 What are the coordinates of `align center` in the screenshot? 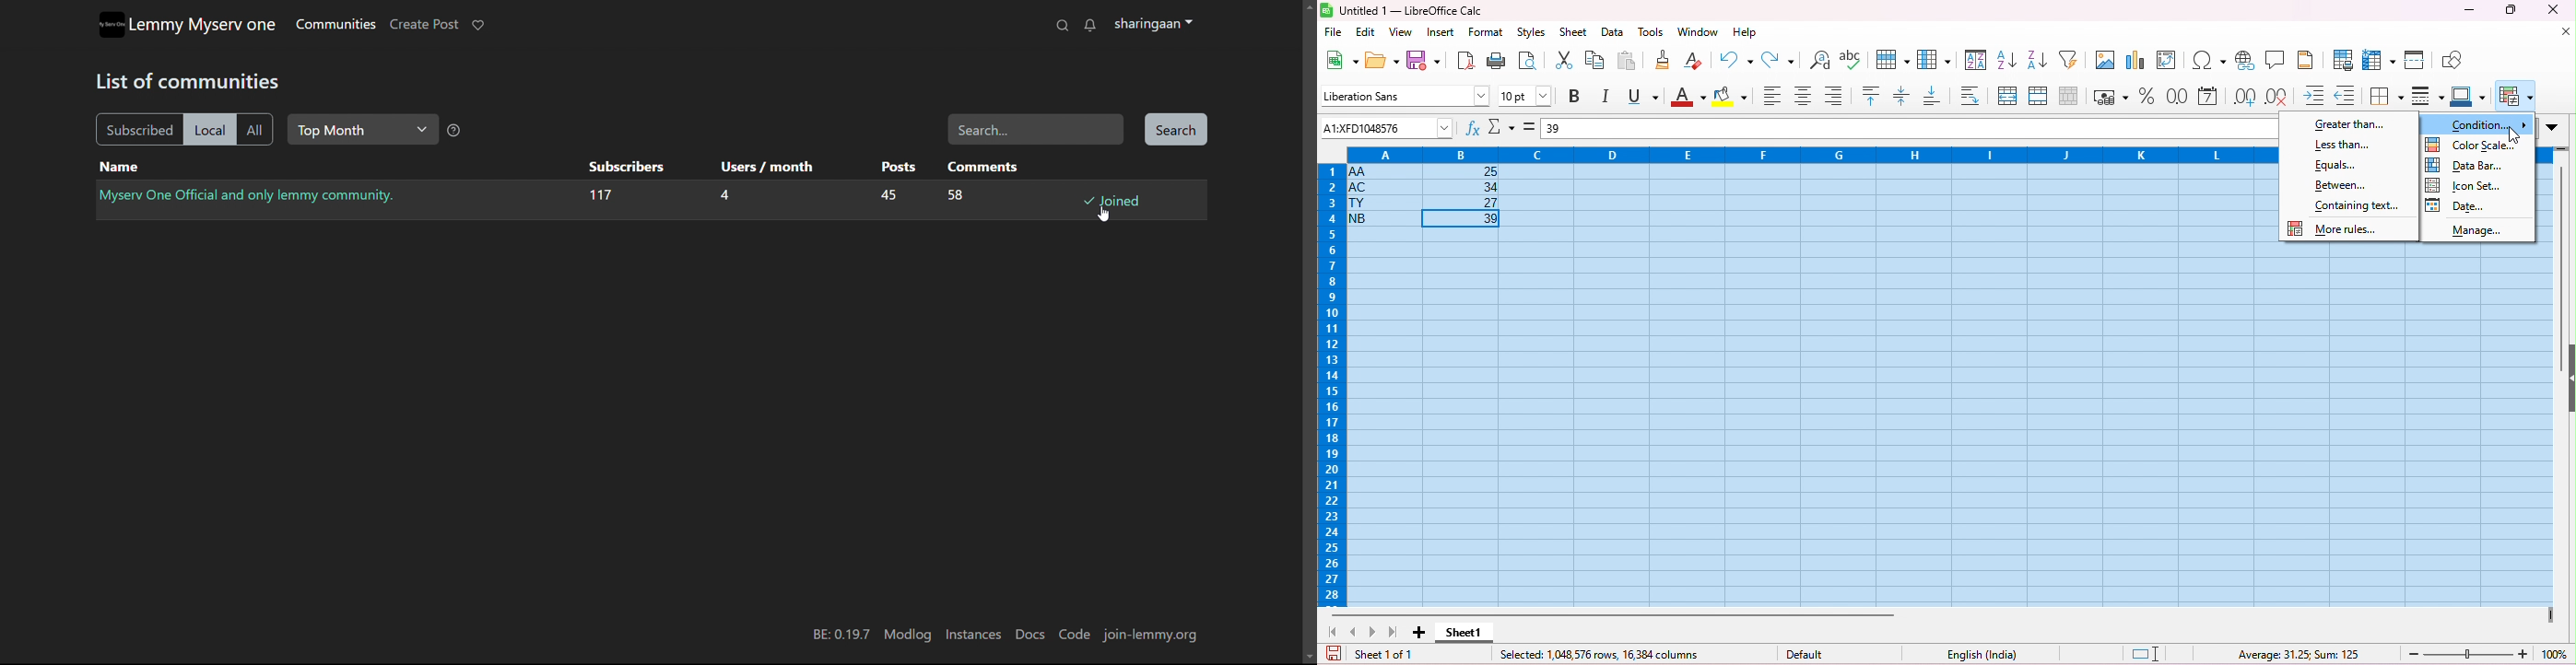 It's located at (1804, 97).